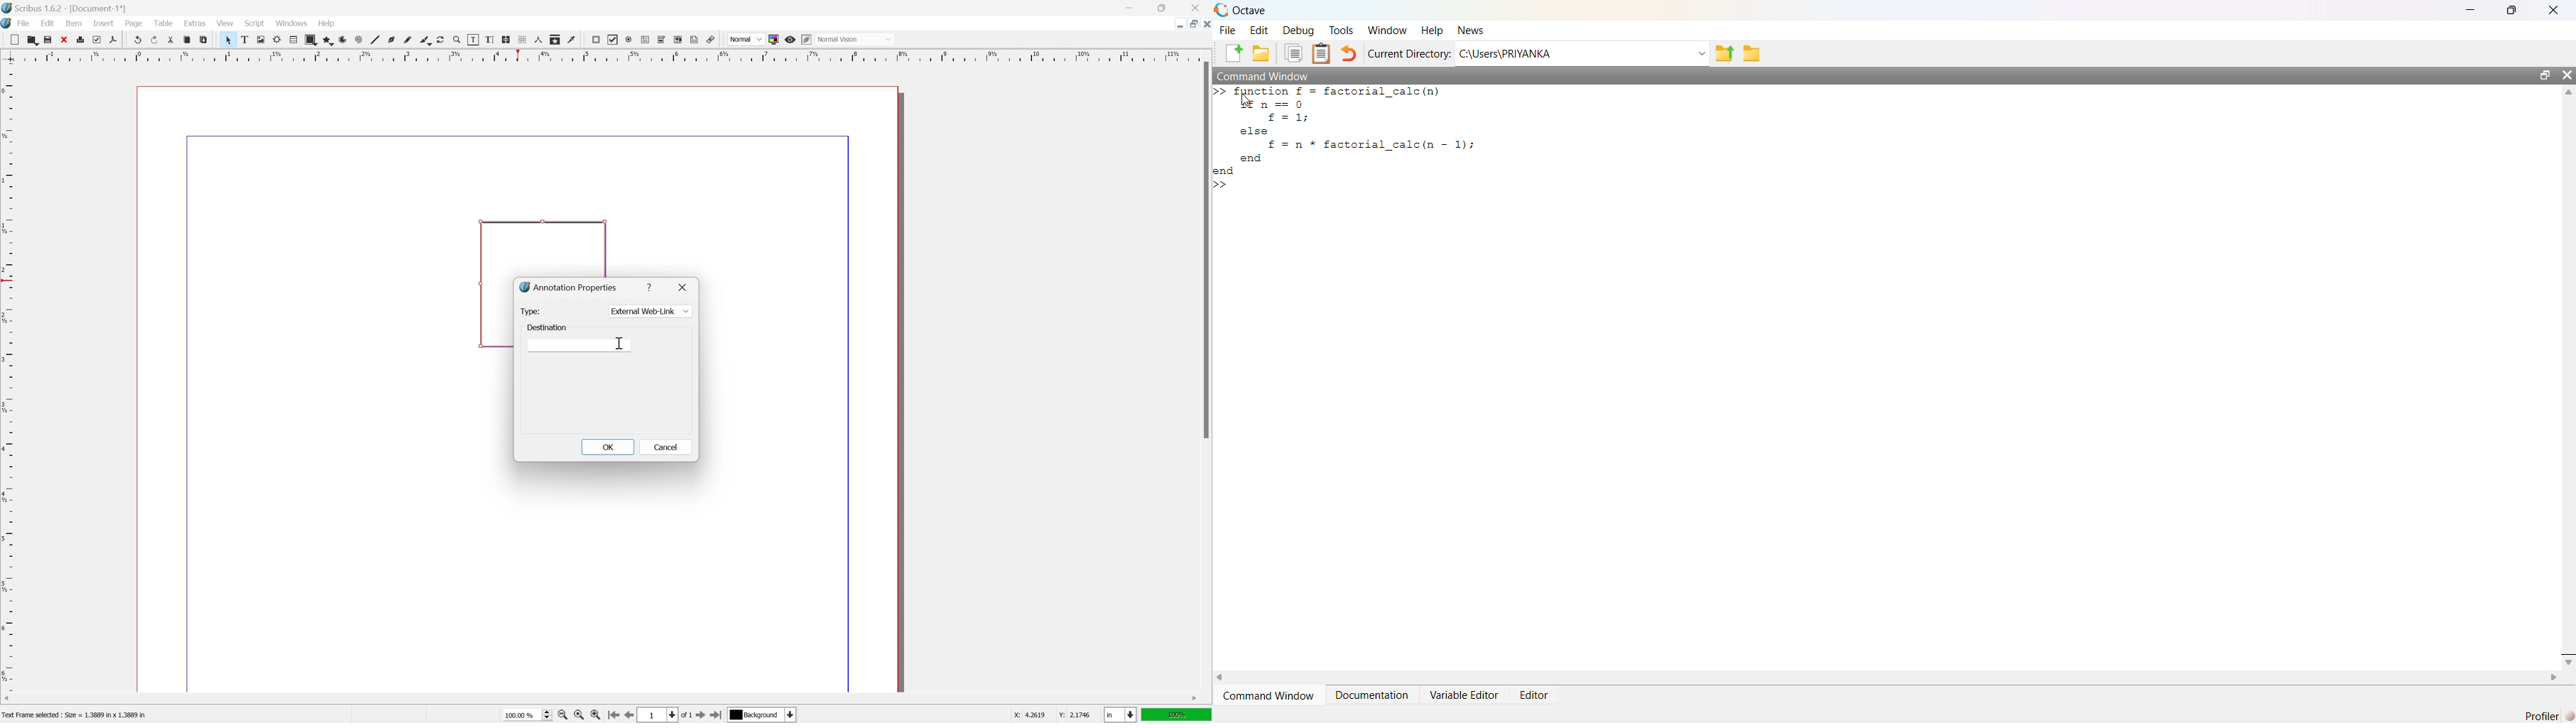 Image resolution: width=2576 pixels, height=728 pixels. Describe the element at coordinates (473, 40) in the screenshot. I see `edit contents of frame` at that location.